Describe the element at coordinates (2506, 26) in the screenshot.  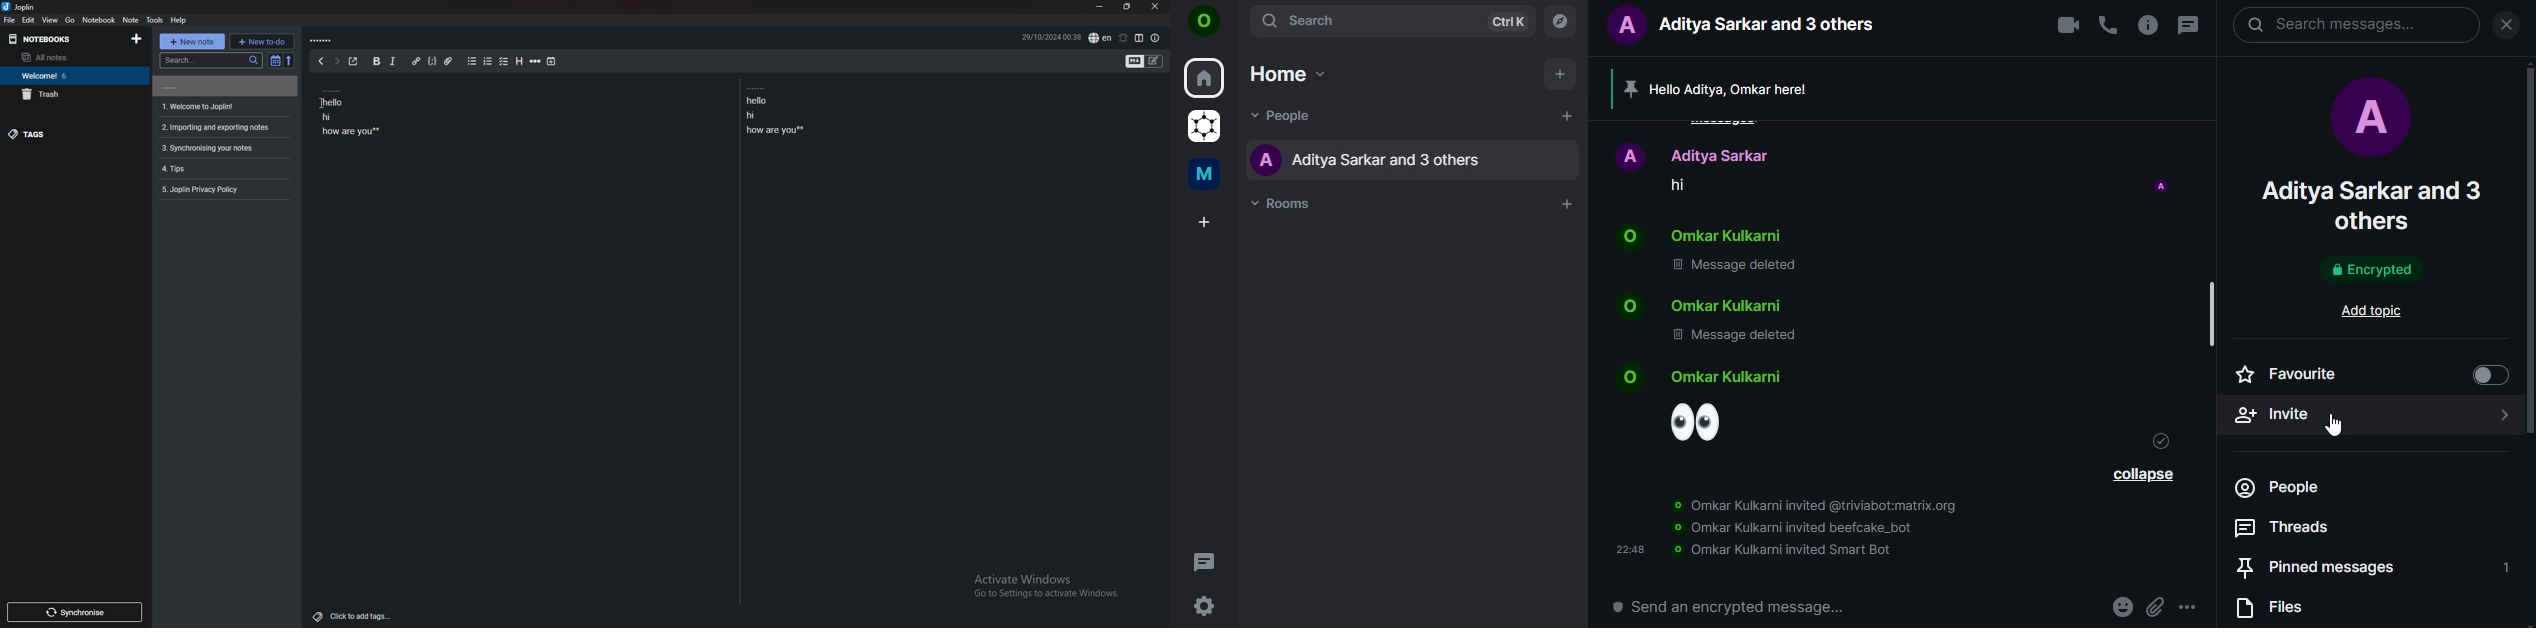
I see `close` at that location.